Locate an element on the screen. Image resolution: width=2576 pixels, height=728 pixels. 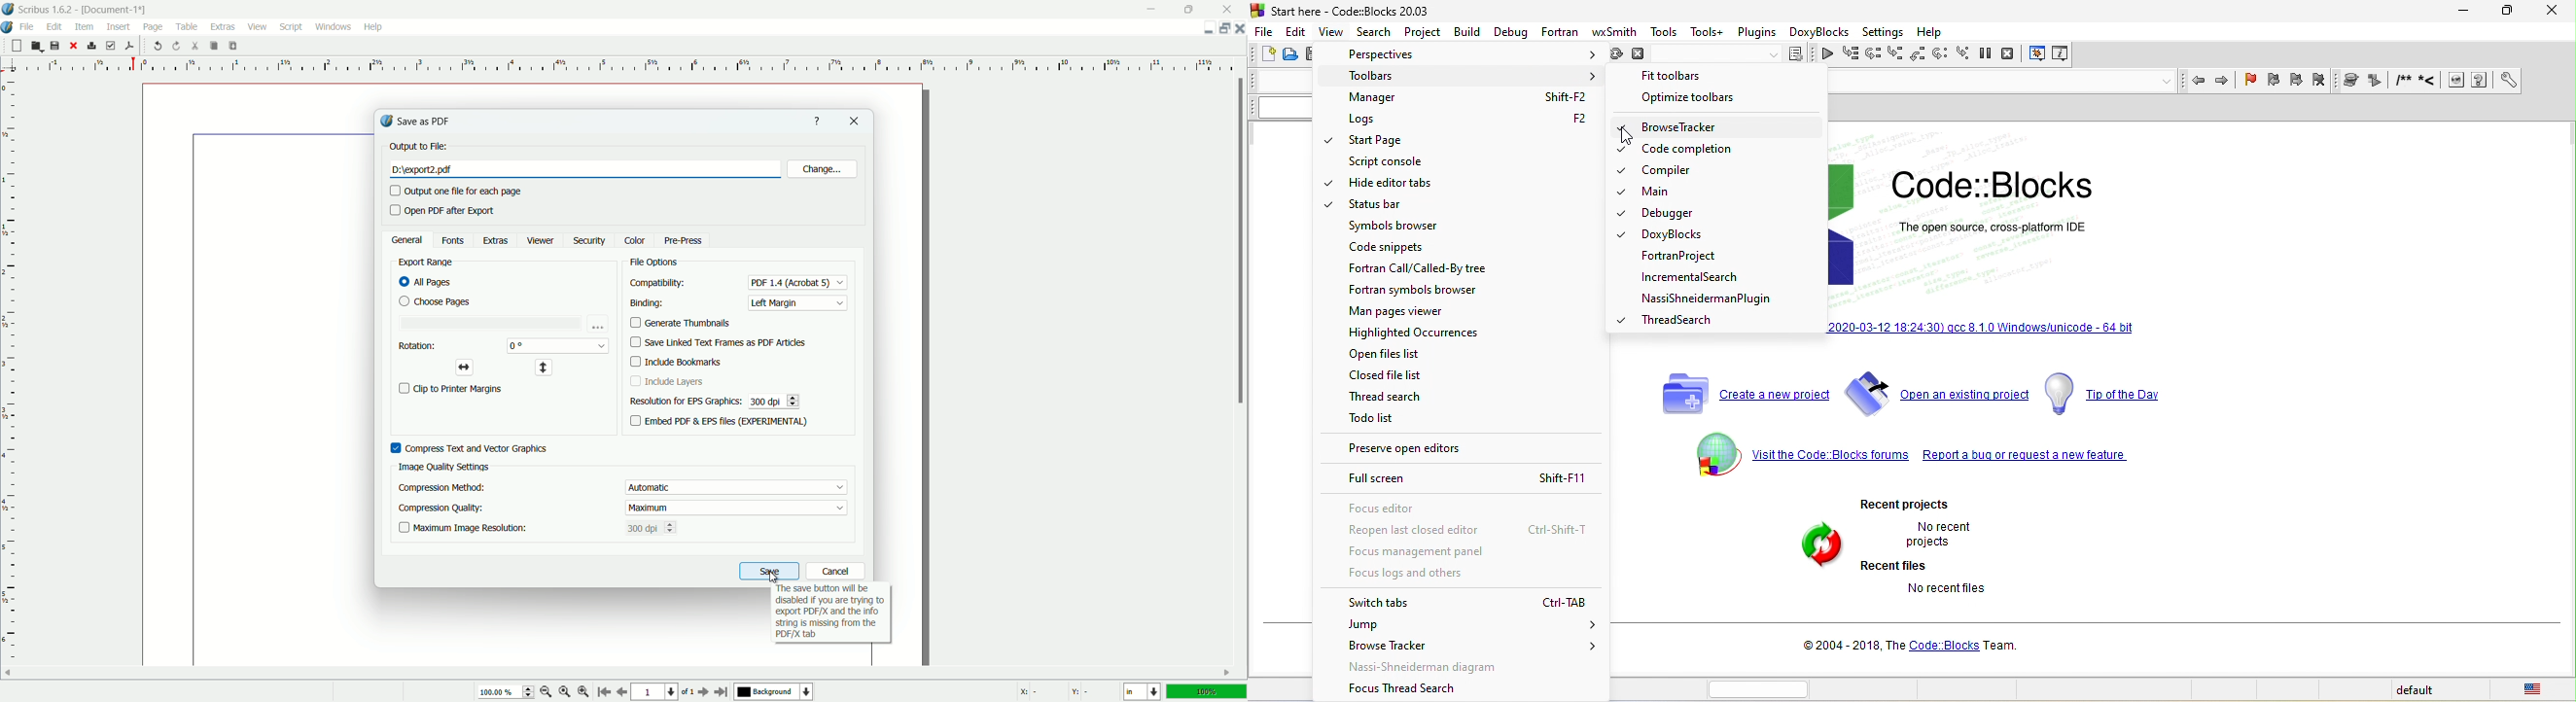
maximum is located at coordinates (650, 508).